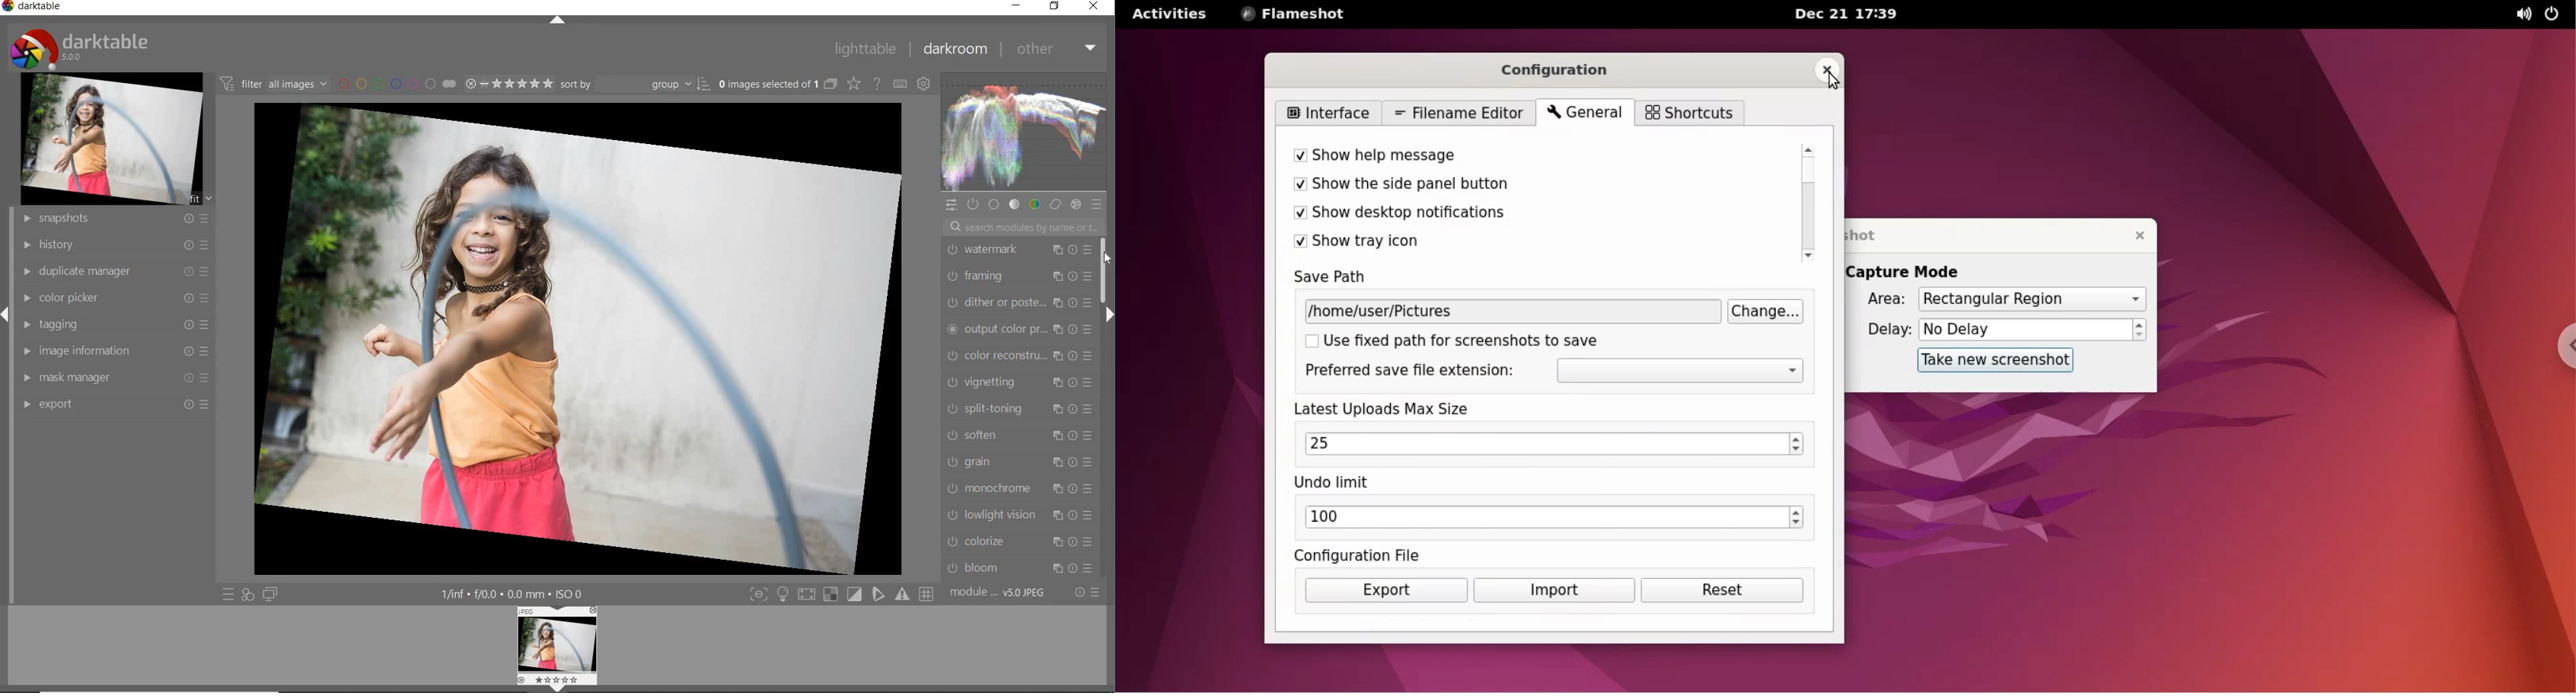 This screenshot has width=2576, height=700. I want to click on capture mode, so click(1915, 271).